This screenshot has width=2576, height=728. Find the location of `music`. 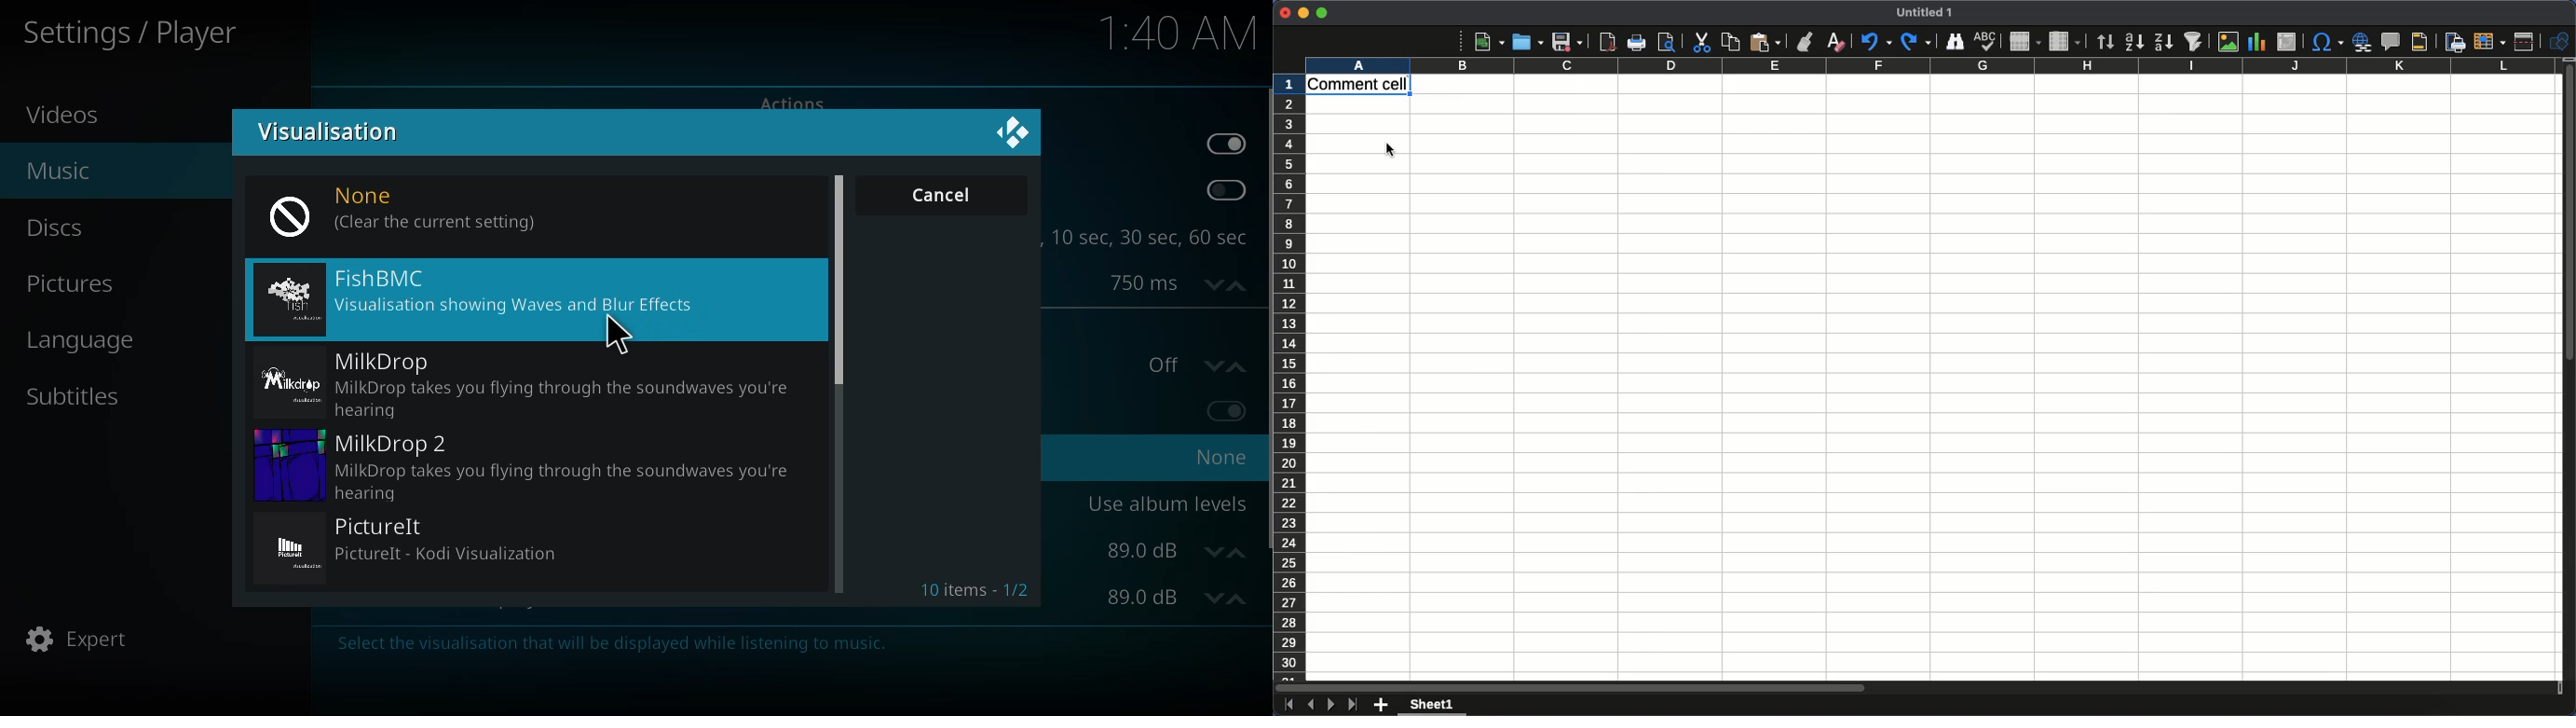

music is located at coordinates (57, 168).